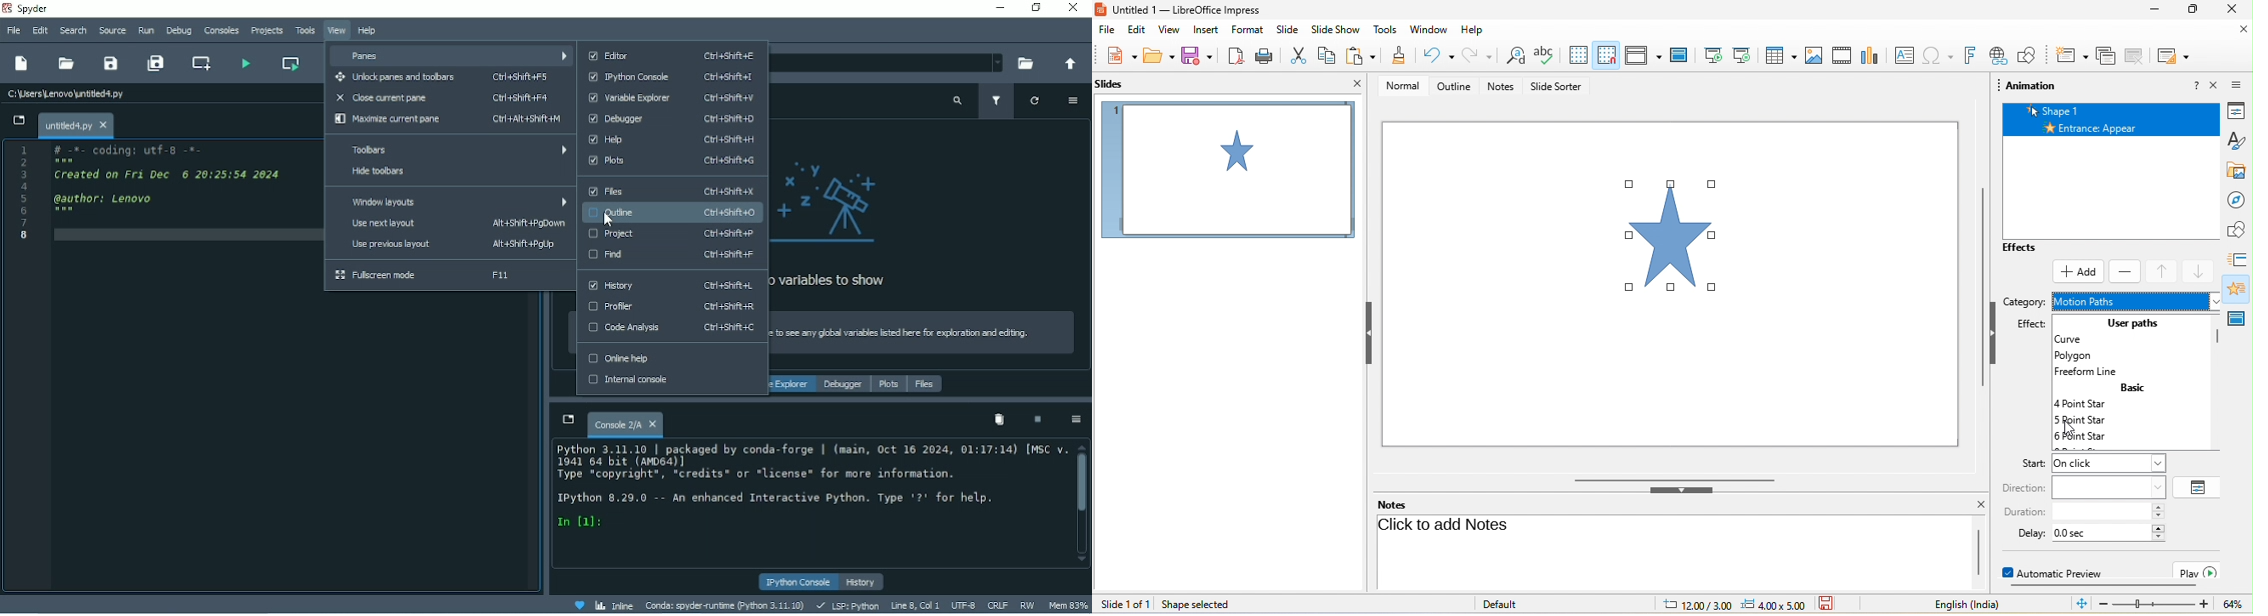 This screenshot has height=616, width=2268. What do you see at coordinates (1476, 55) in the screenshot?
I see `redo` at bounding box center [1476, 55].